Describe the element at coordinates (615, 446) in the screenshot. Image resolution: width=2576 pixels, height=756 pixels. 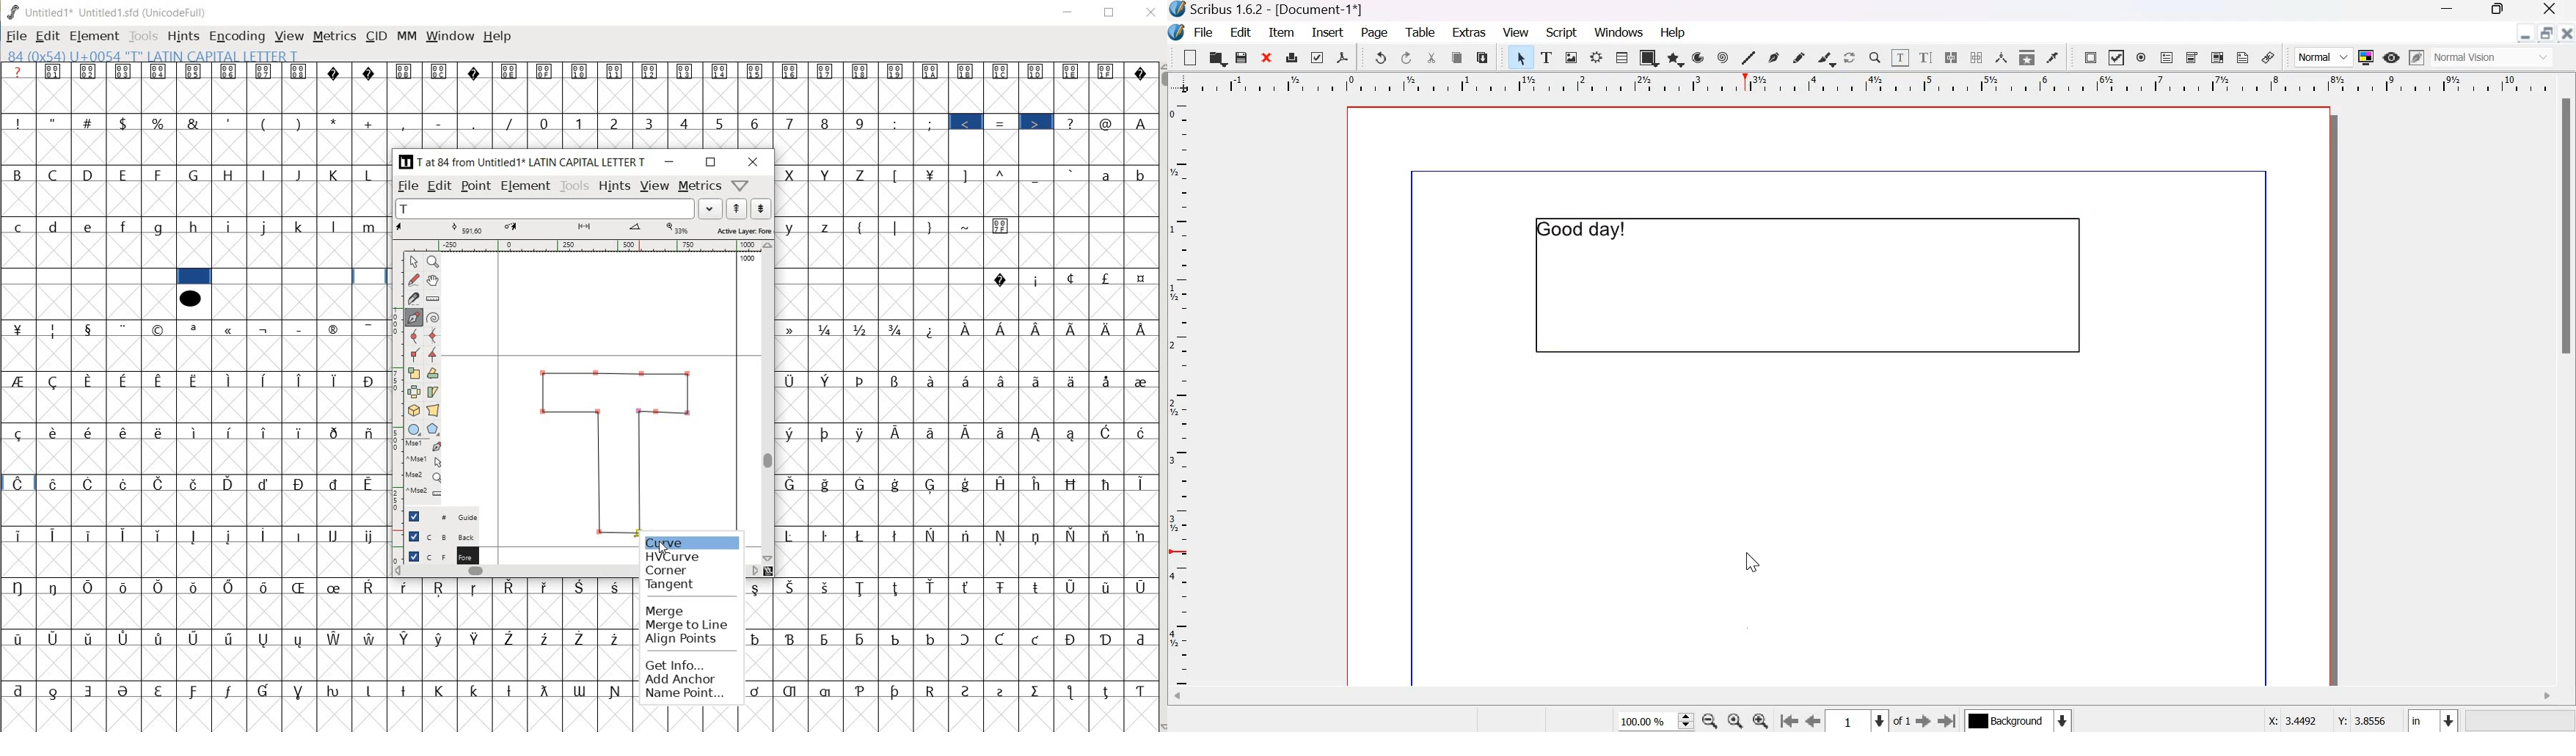
I see `glyph letter T` at that location.